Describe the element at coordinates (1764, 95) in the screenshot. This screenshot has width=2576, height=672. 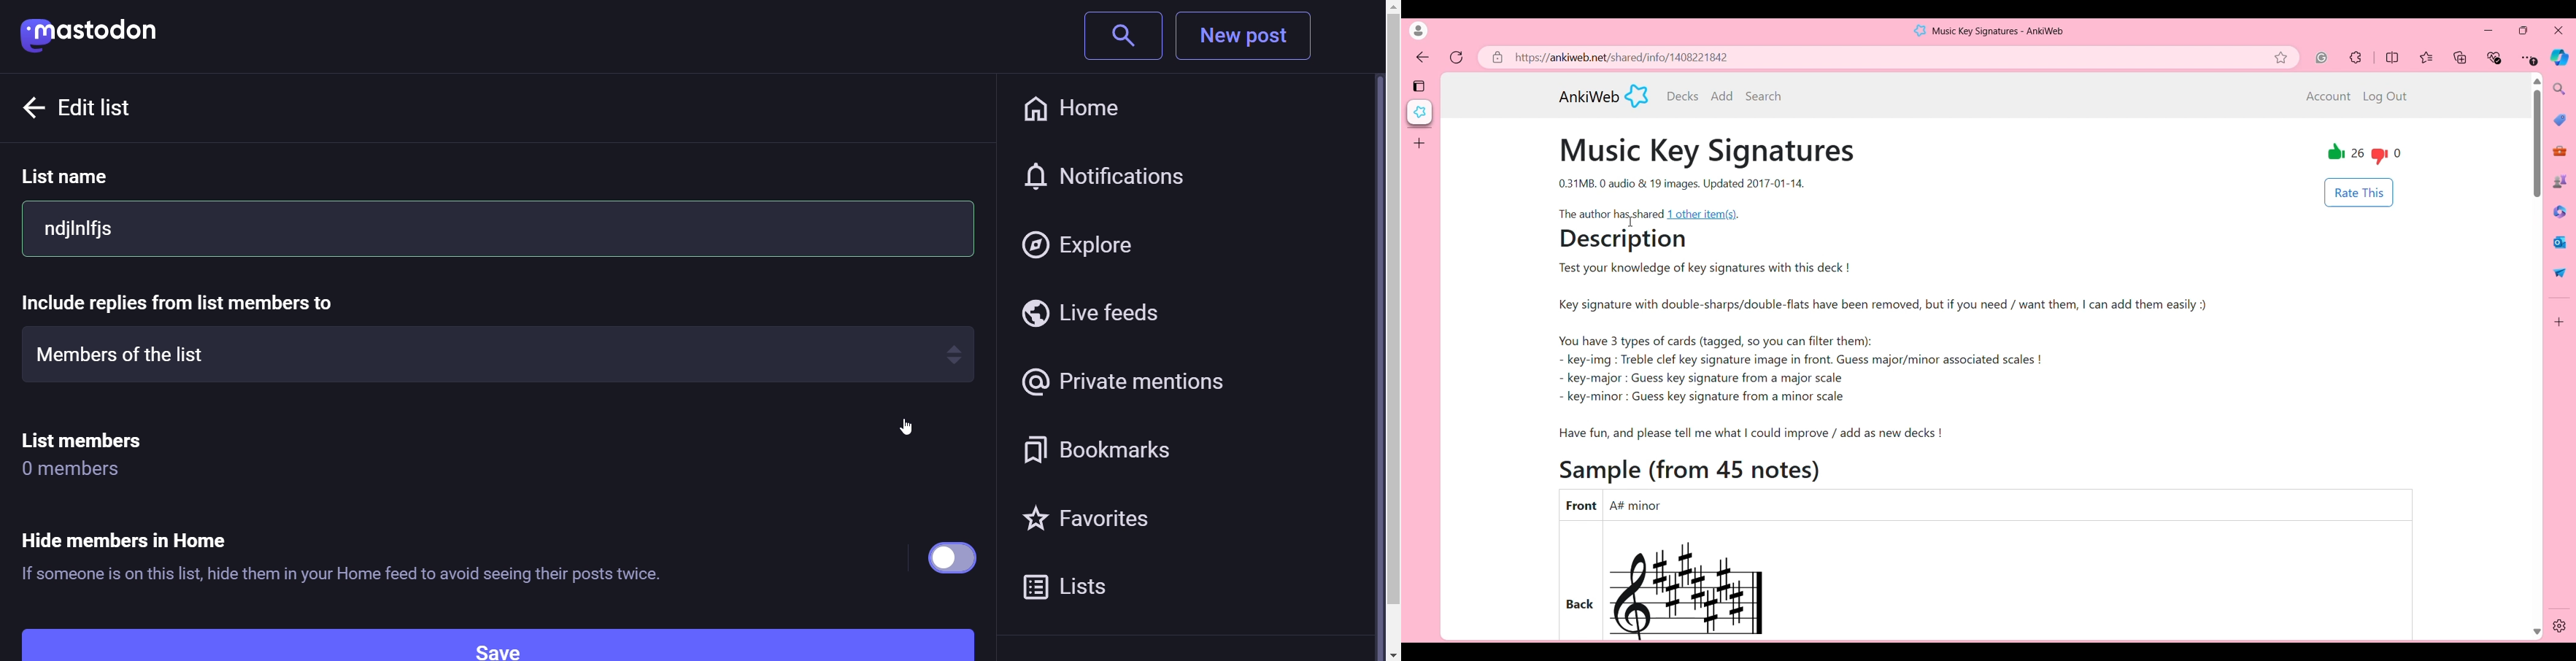
I see `Search` at that location.